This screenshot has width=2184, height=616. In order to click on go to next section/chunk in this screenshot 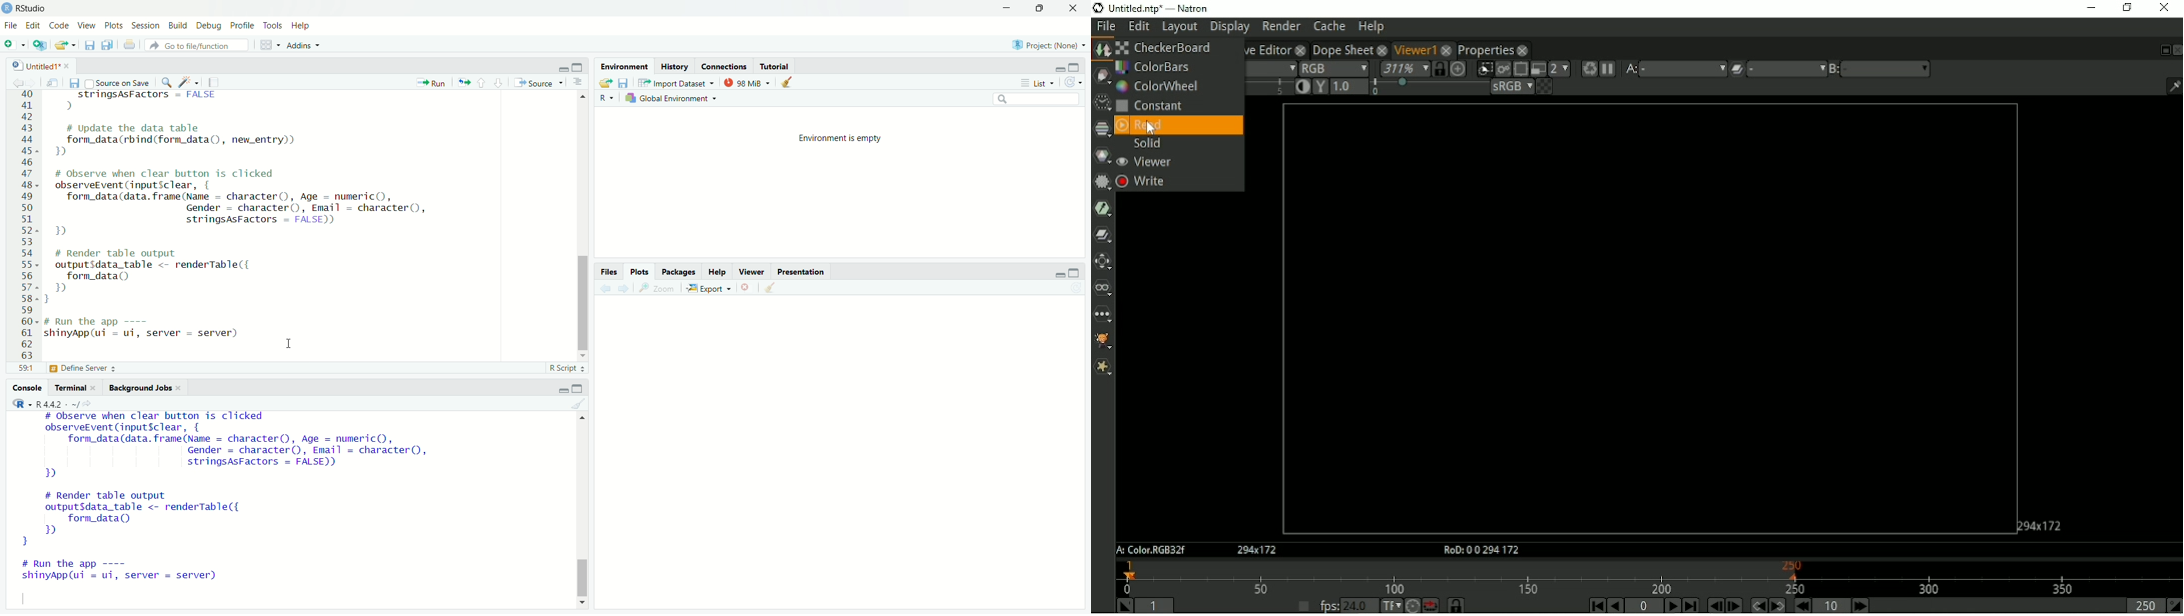, I will do `click(497, 82)`.